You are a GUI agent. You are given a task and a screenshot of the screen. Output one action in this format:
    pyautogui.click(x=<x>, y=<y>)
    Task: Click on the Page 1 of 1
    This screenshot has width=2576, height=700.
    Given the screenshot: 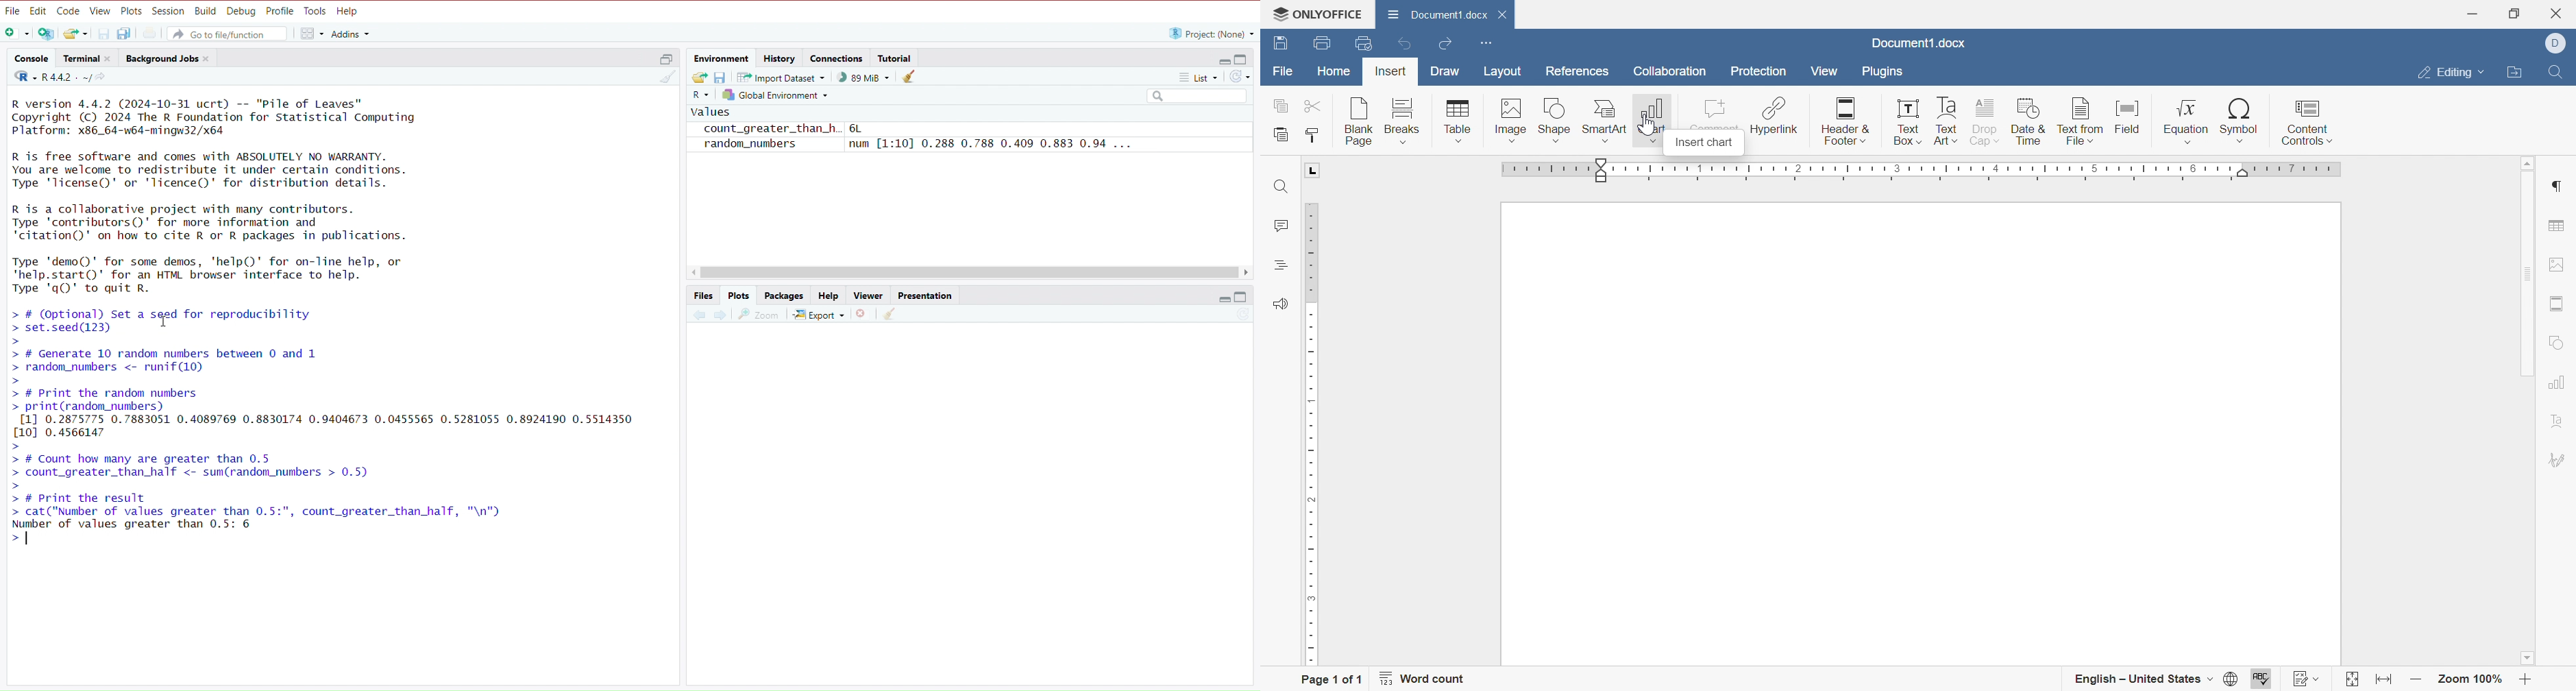 What is the action you would take?
    pyautogui.click(x=1330, y=679)
    